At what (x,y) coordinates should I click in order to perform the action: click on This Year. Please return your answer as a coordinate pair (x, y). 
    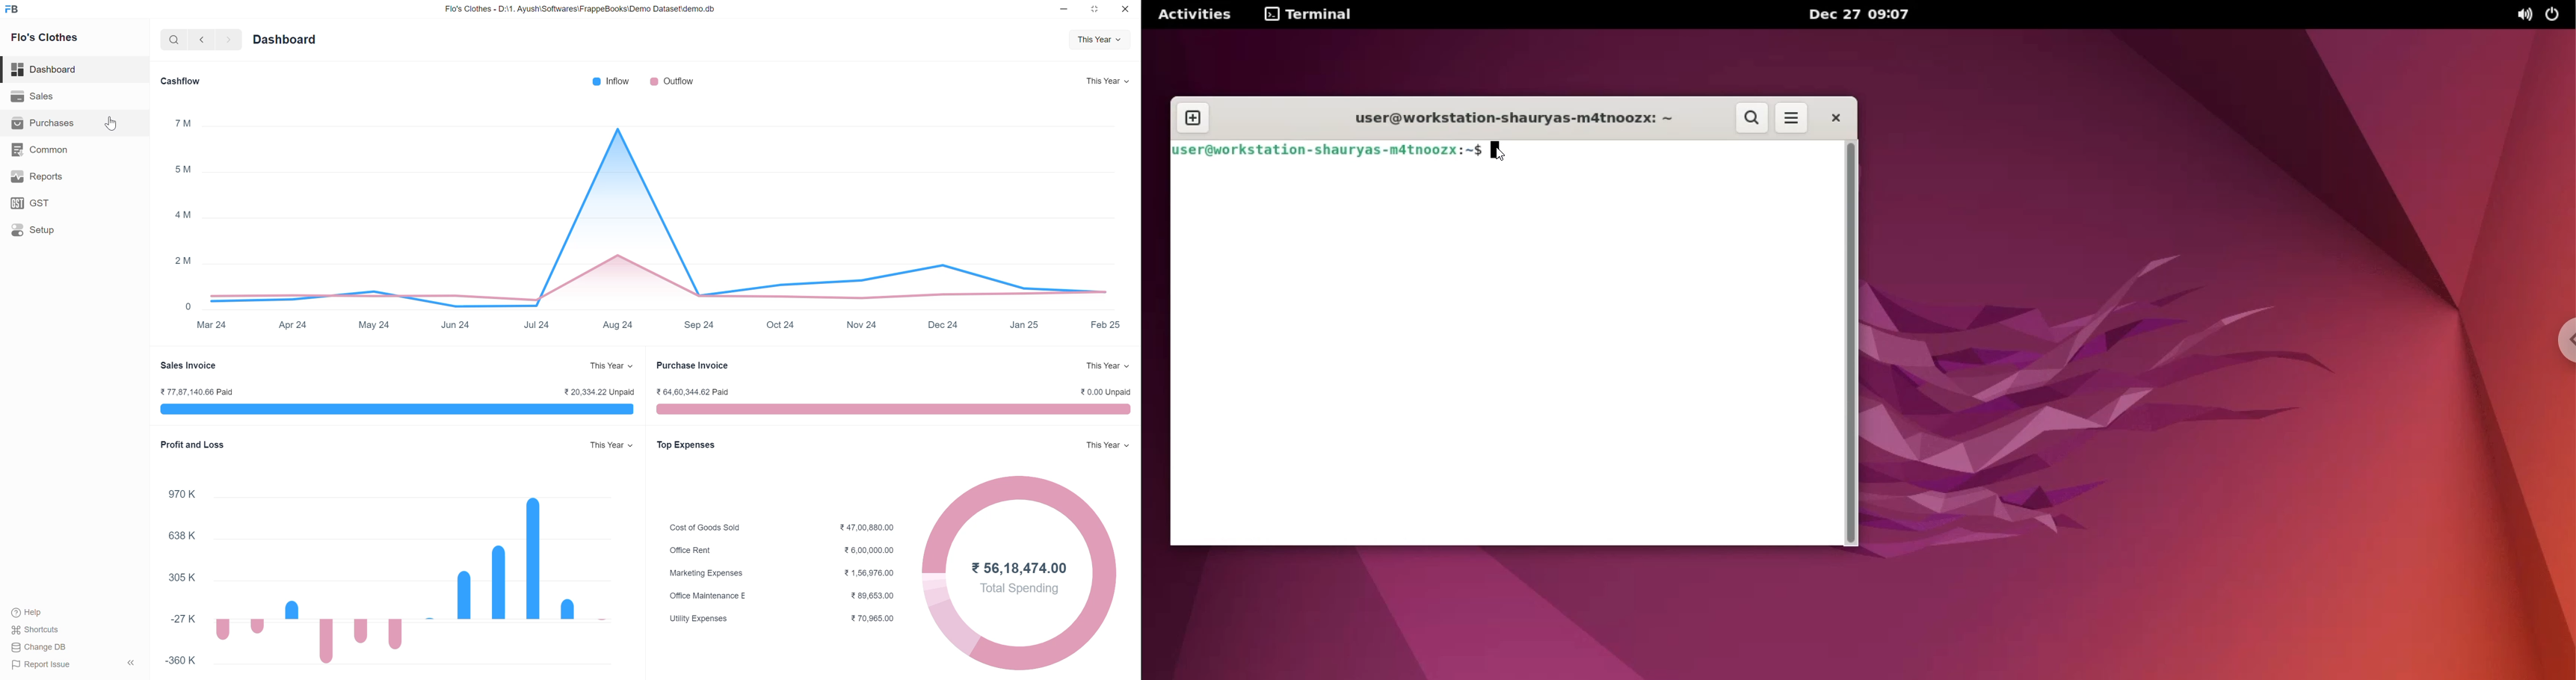
    Looking at the image, I should click on (1100, 40).